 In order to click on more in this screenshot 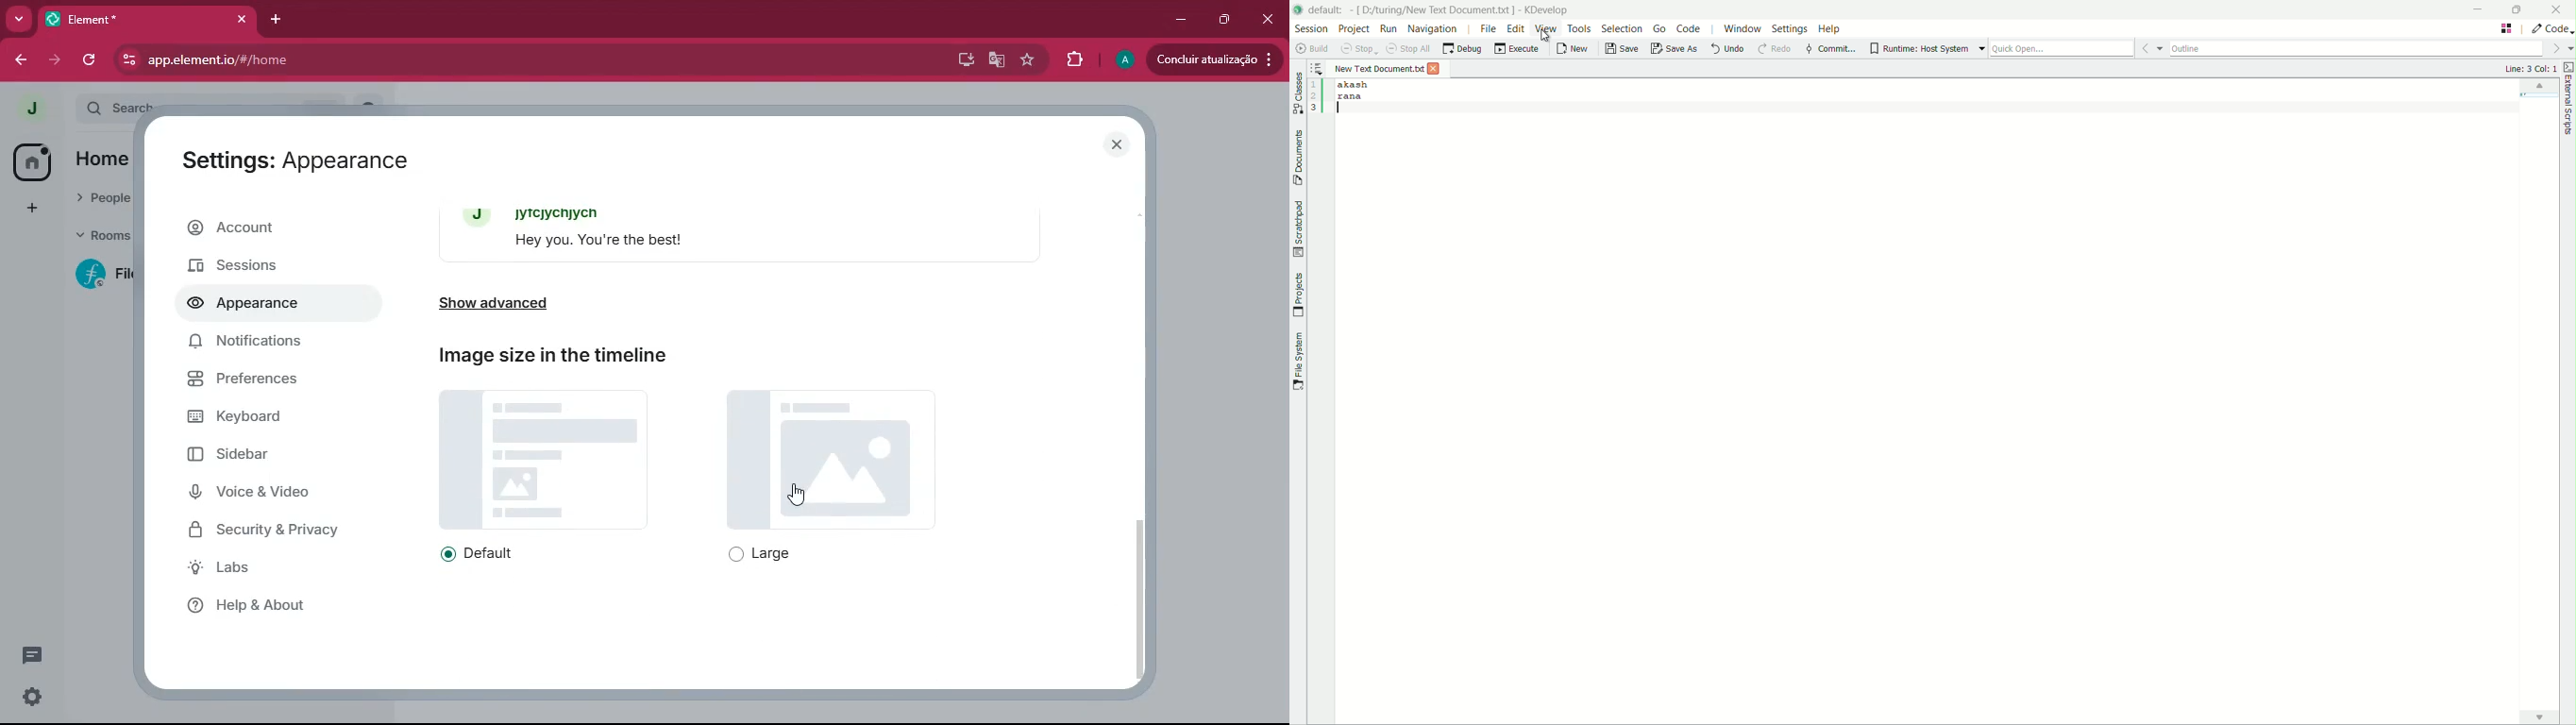, I will do `click(18, 18)`.